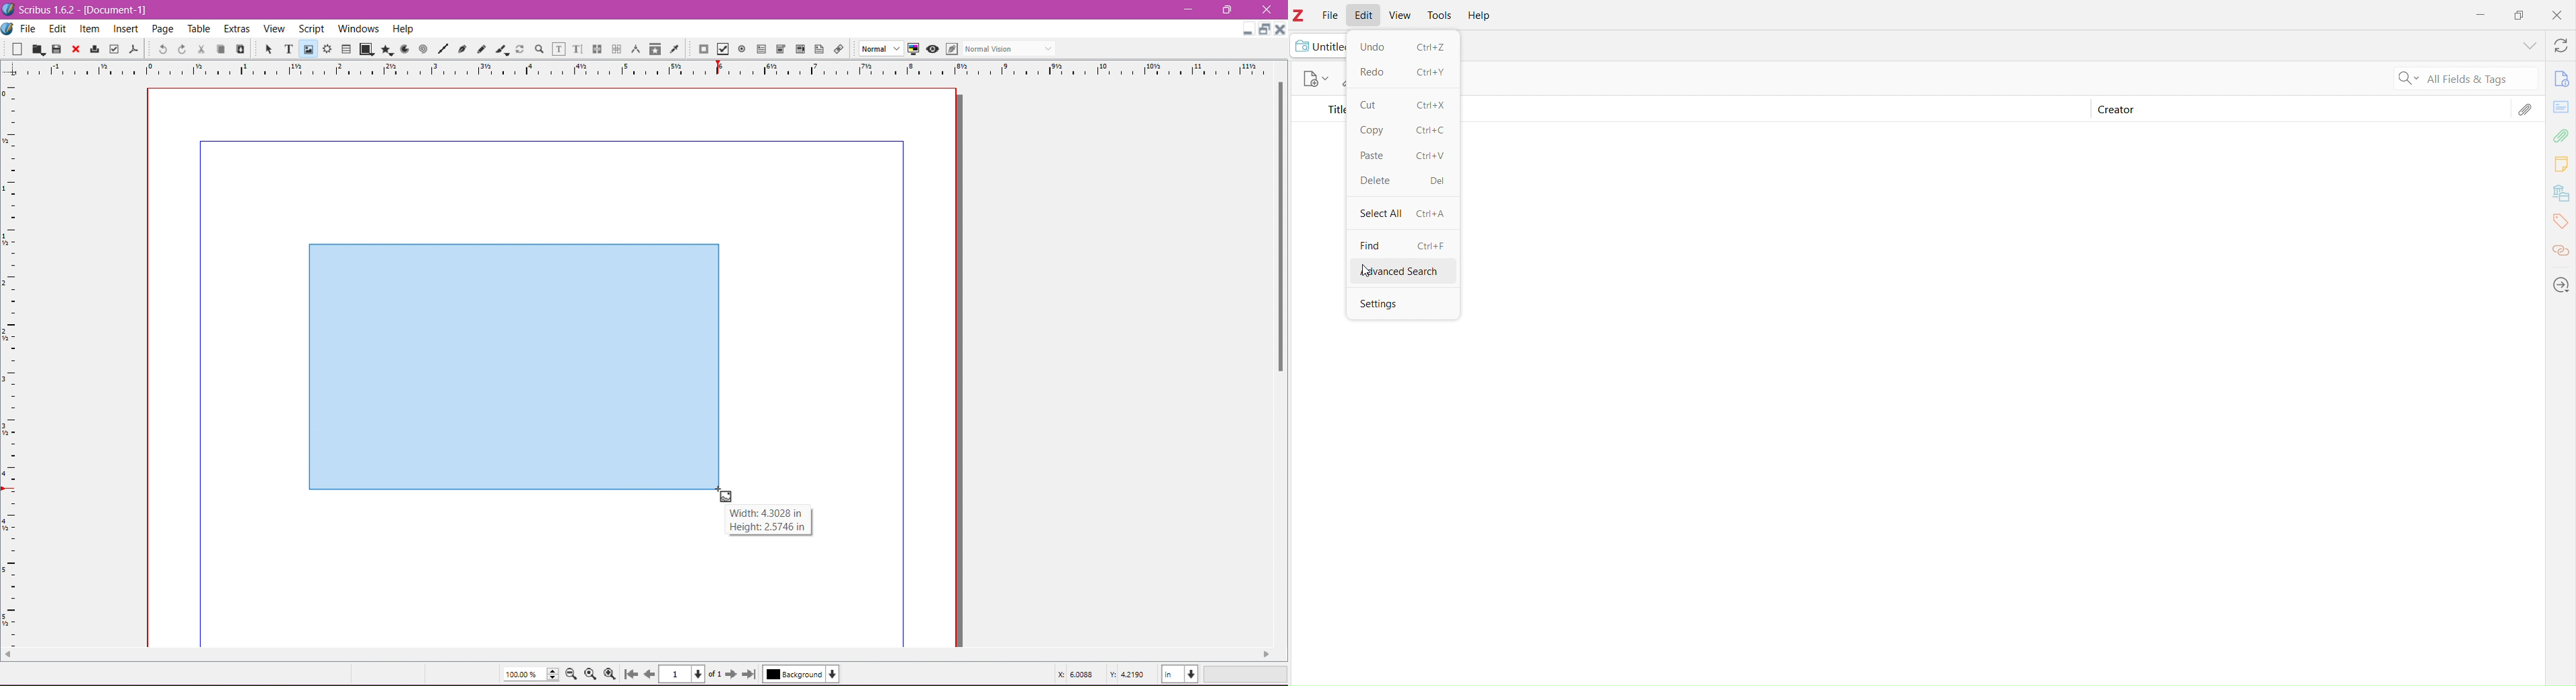 The image size is (2576, 700). What do you see at coordinates (1405, 274) in the screenshot?
I see `advancesearch` at bounding box center [1405, 274].